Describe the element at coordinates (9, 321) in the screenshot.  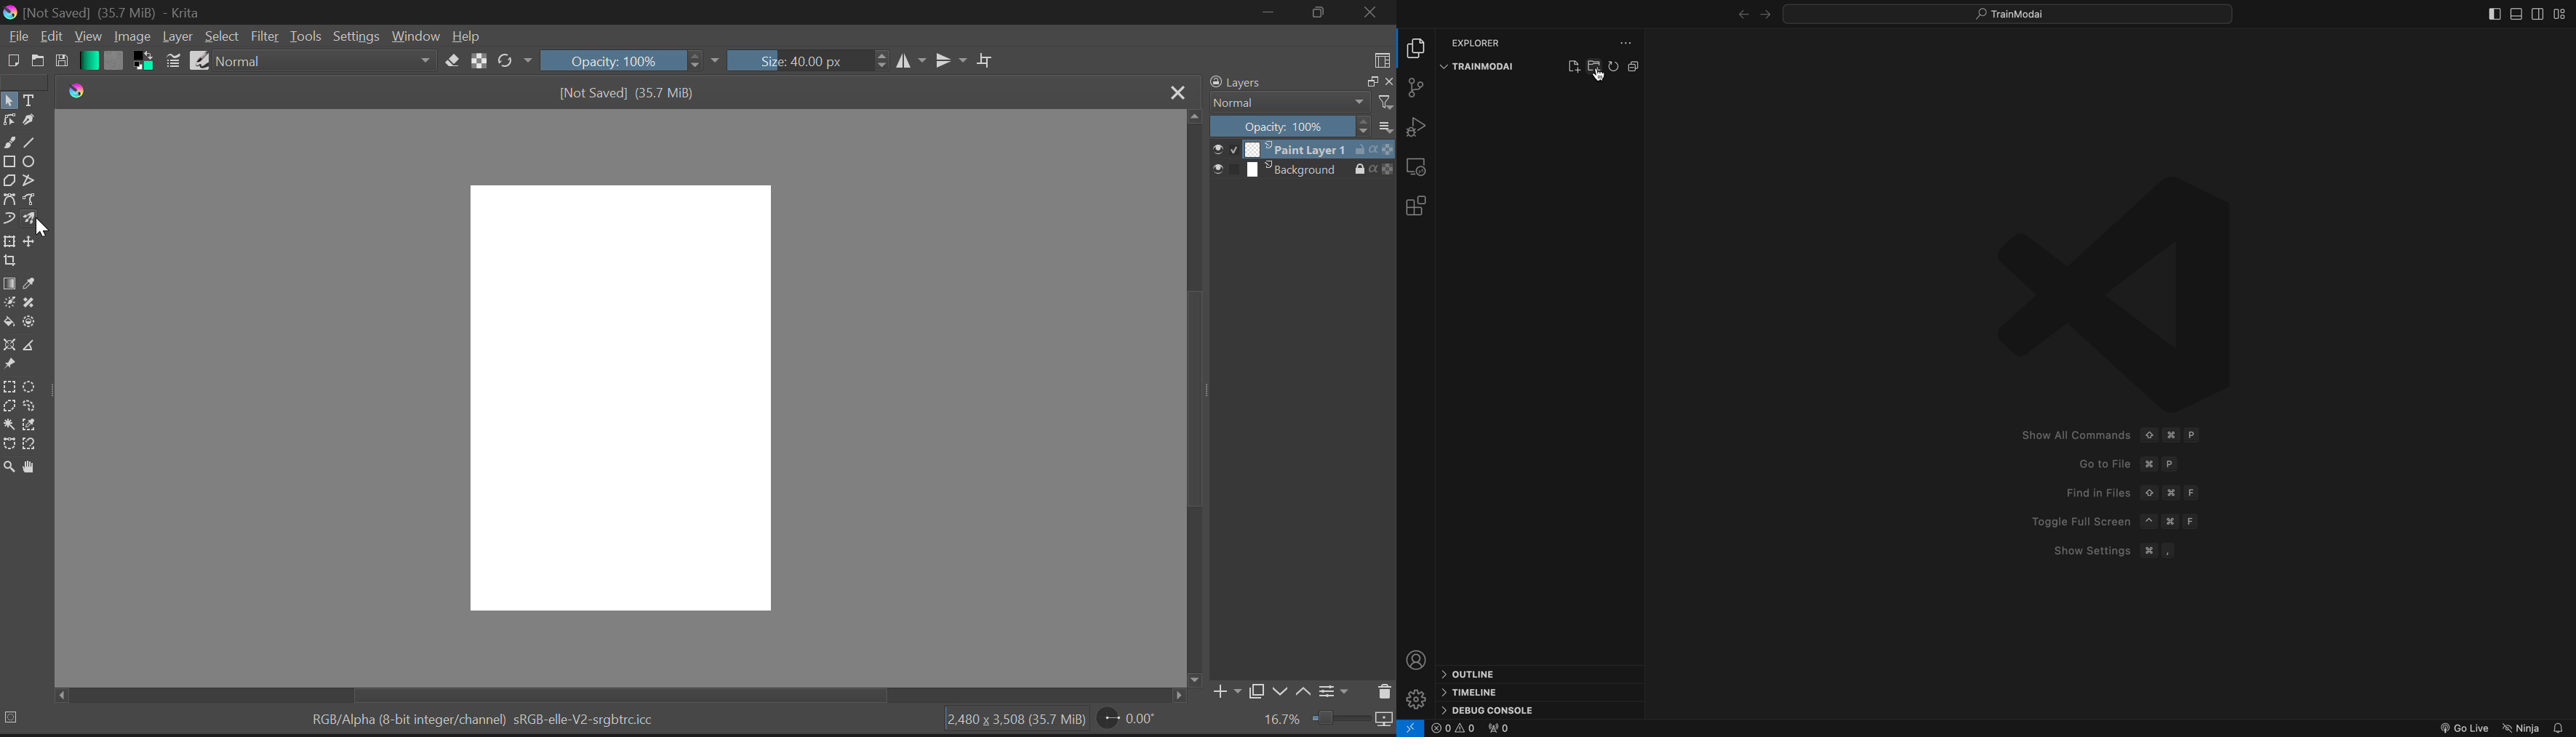
I see `Fill` at that location.